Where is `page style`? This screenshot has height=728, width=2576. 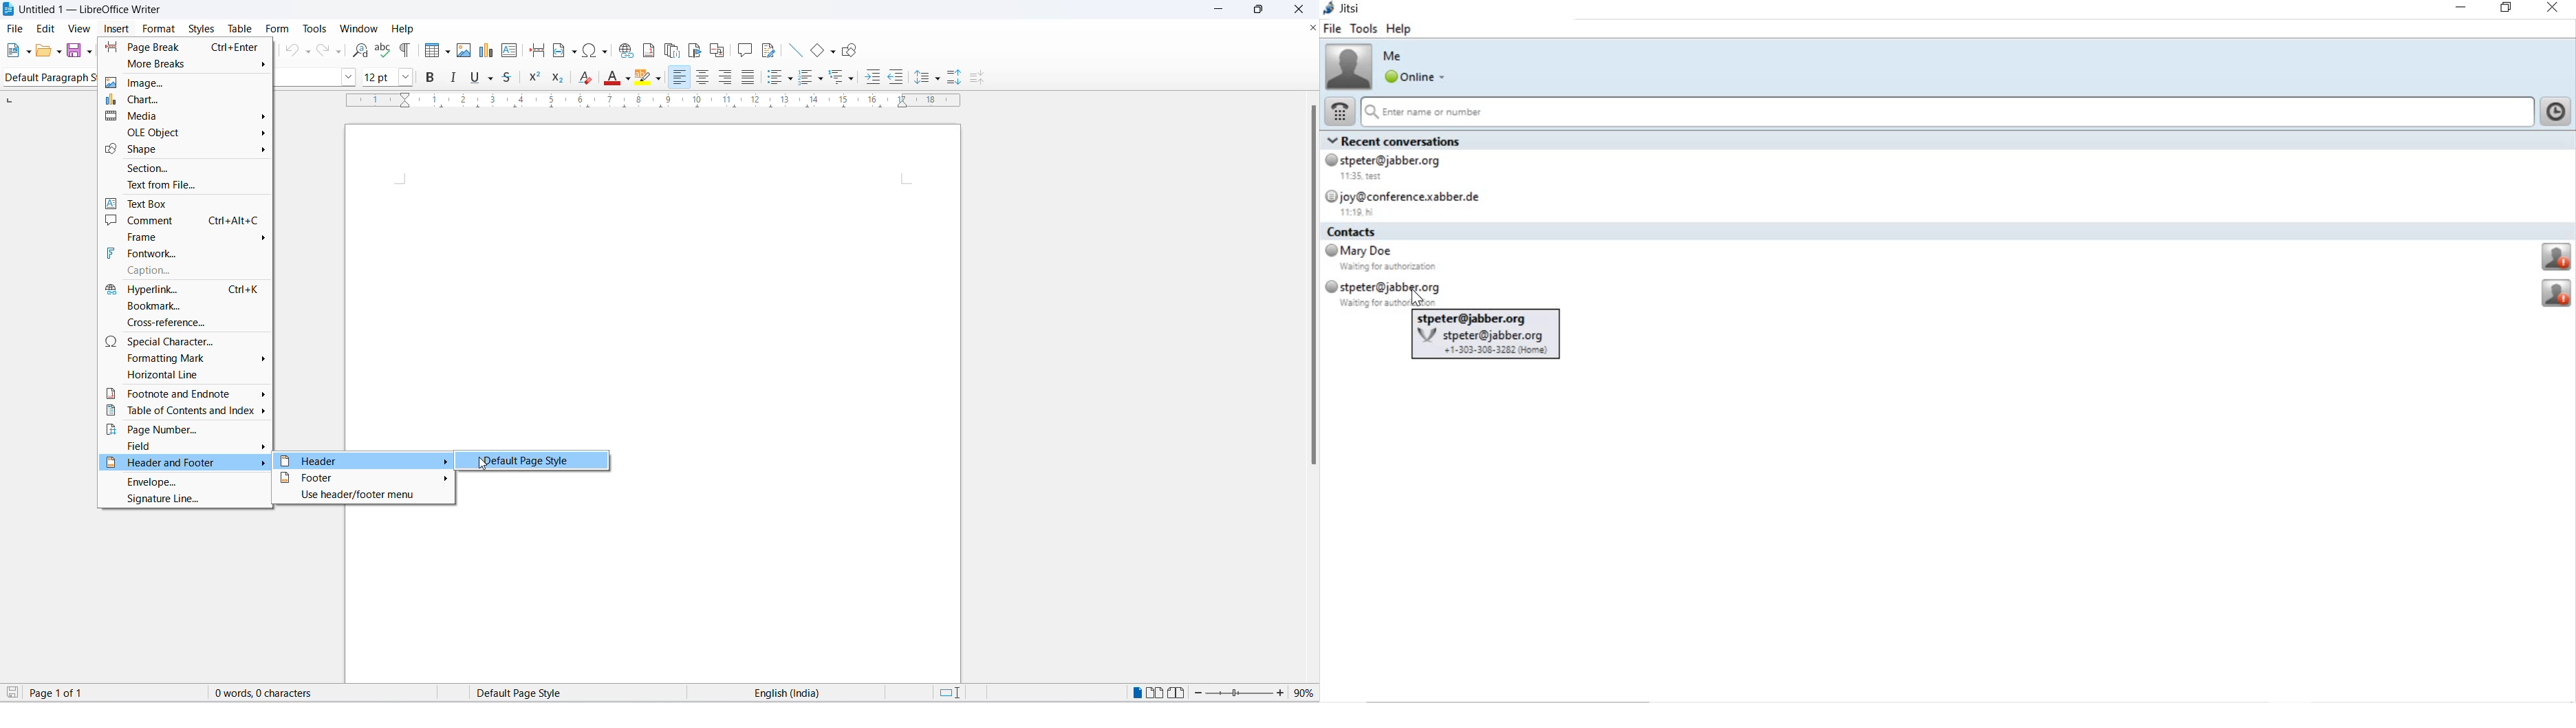
page style is located at coordinates (528, 693).